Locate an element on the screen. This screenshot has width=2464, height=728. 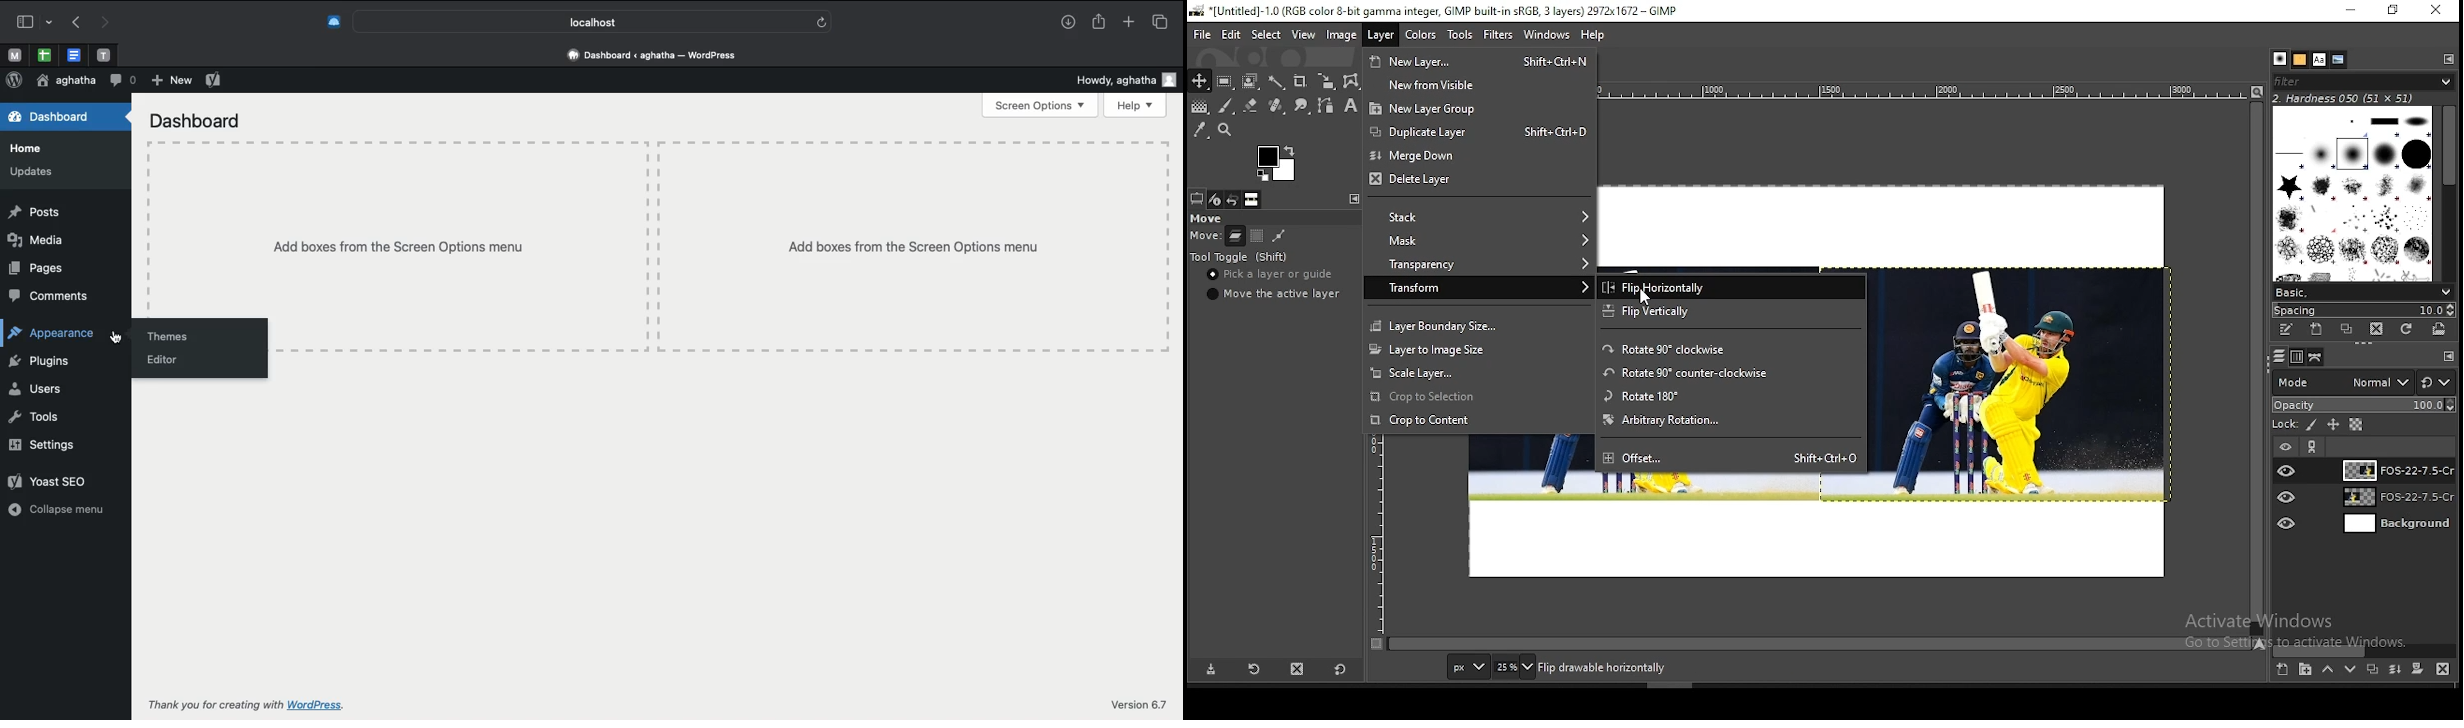
delete brush is located at coordinates (2376, 329).